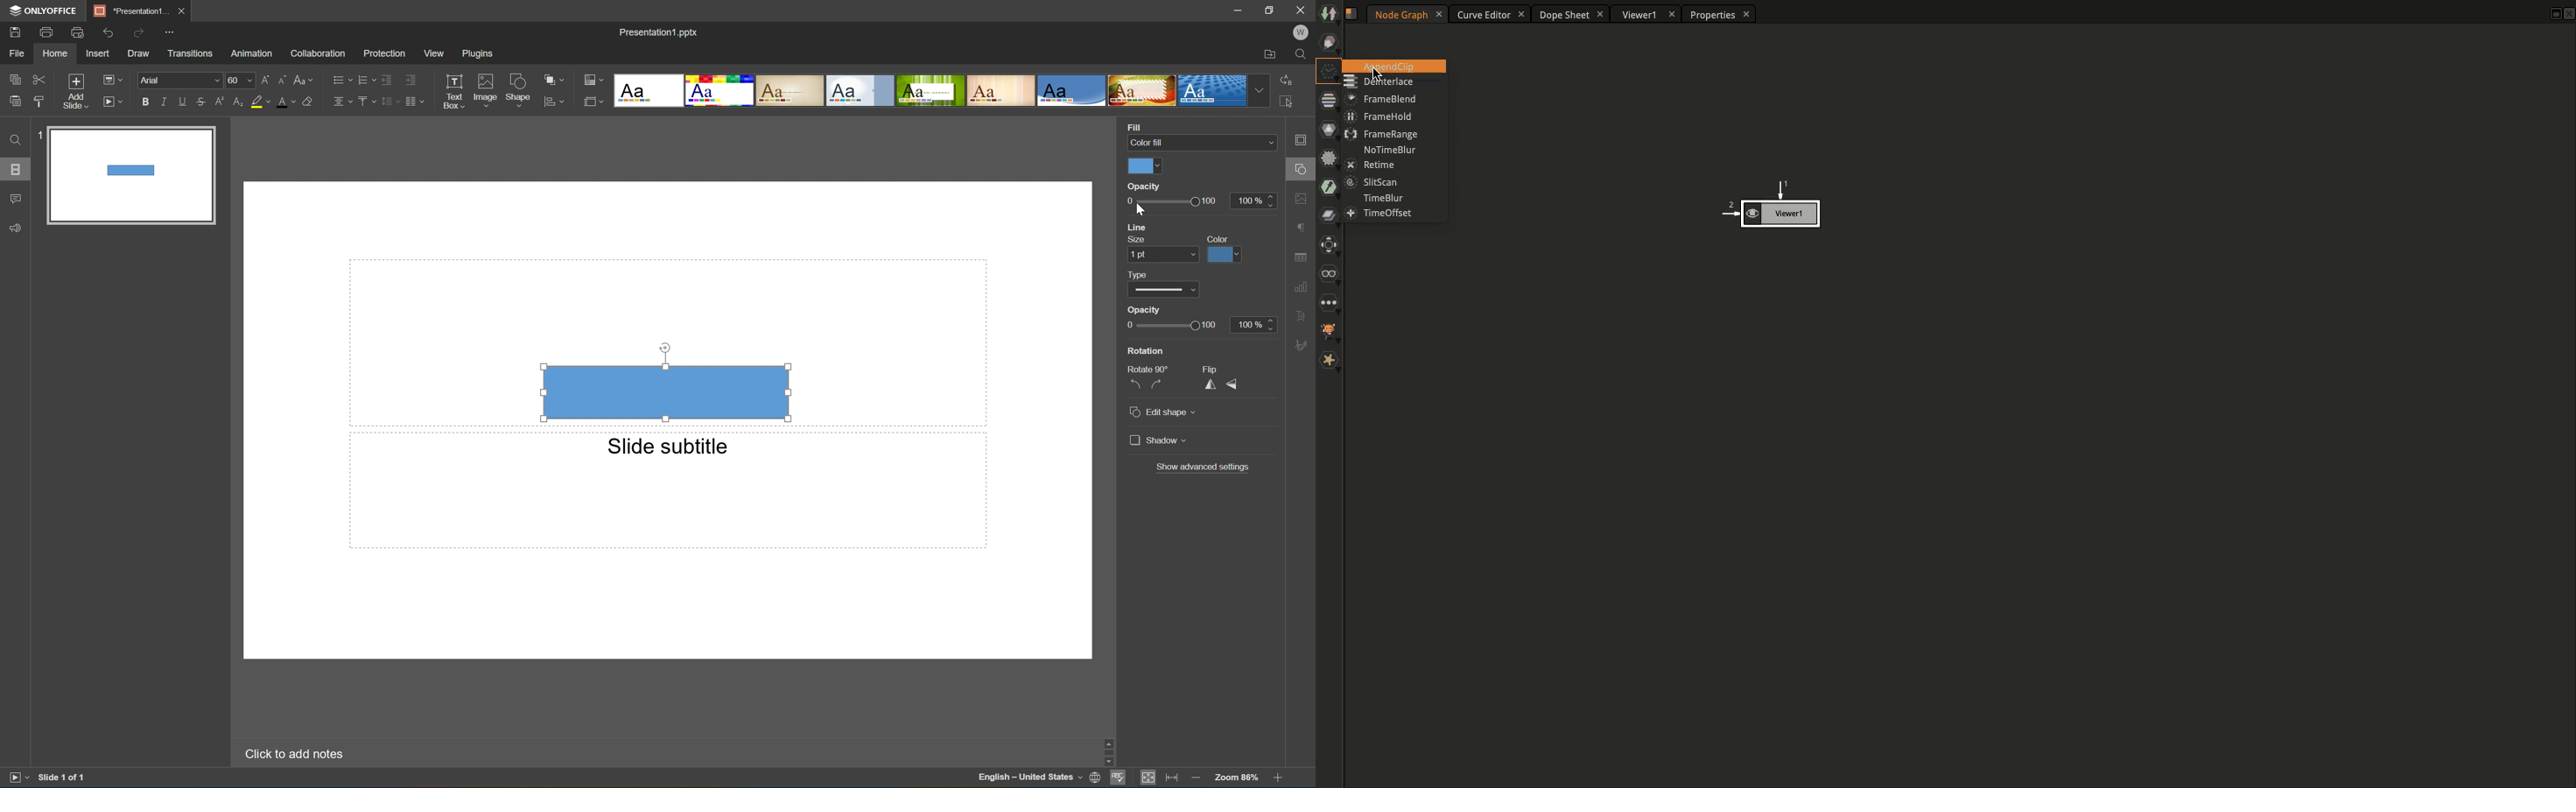 Image resolution: width=2576 pixels, height=812 pixels. I want to click on Bullets, so click(339, 79).